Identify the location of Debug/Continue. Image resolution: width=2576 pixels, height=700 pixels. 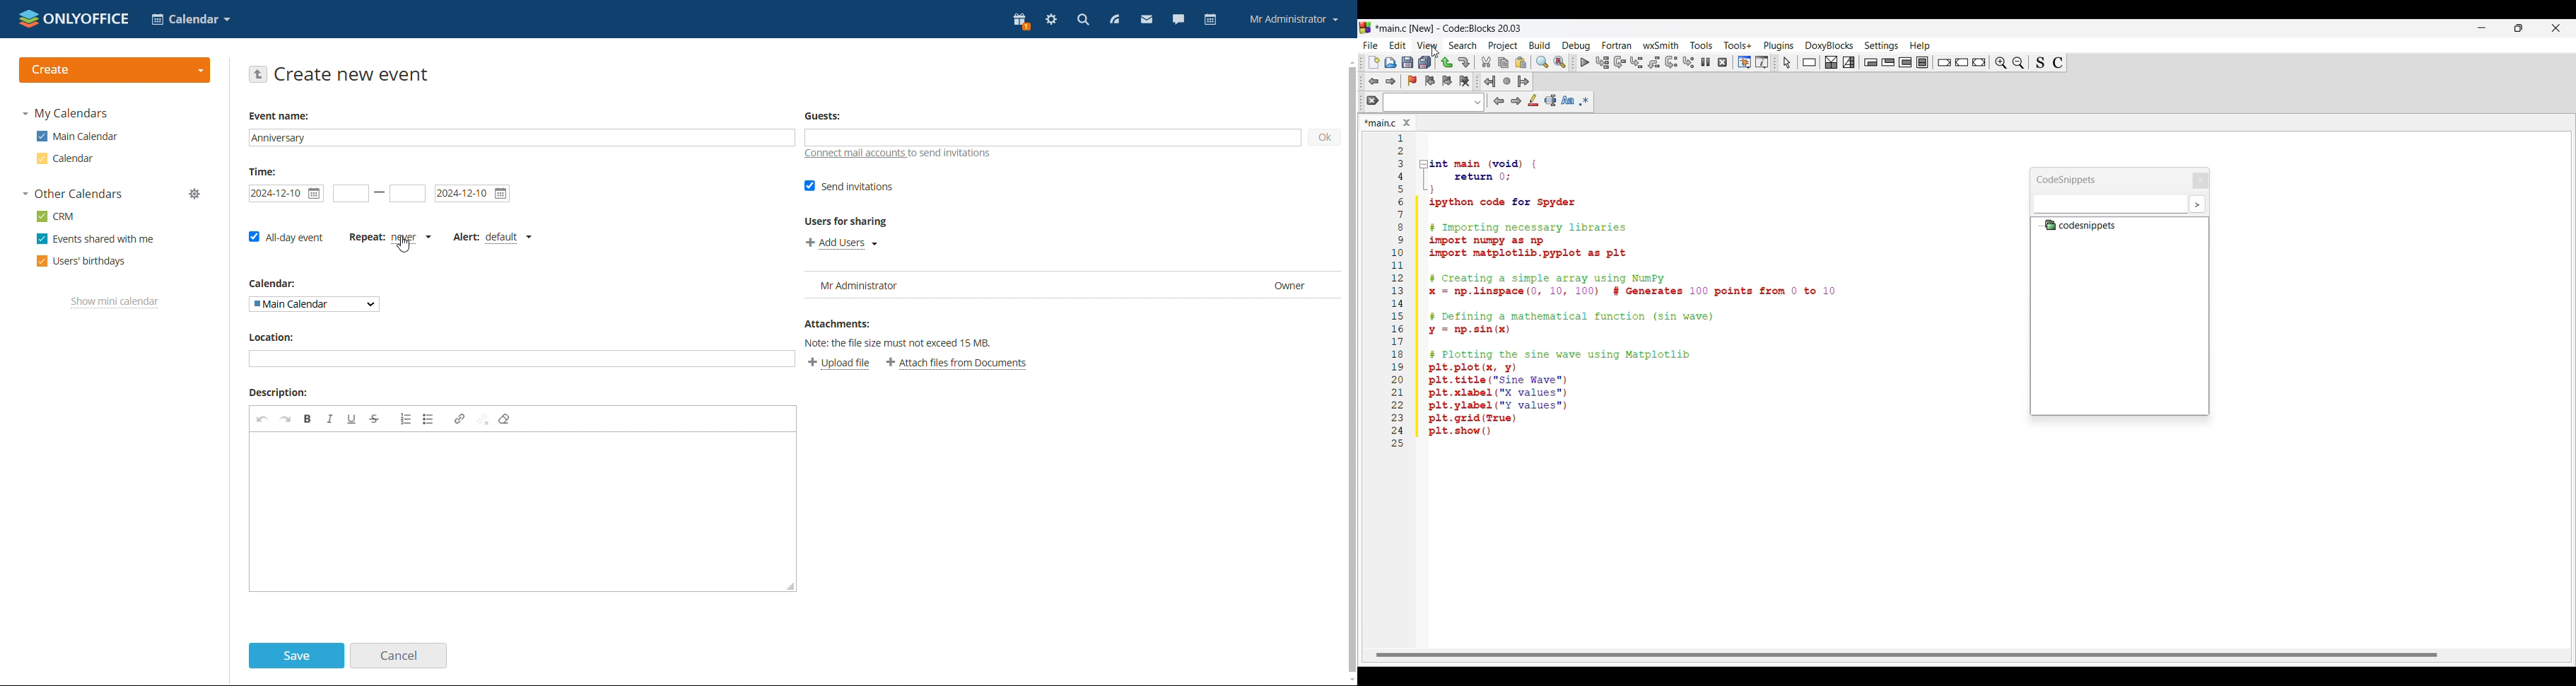
(1585, 62).